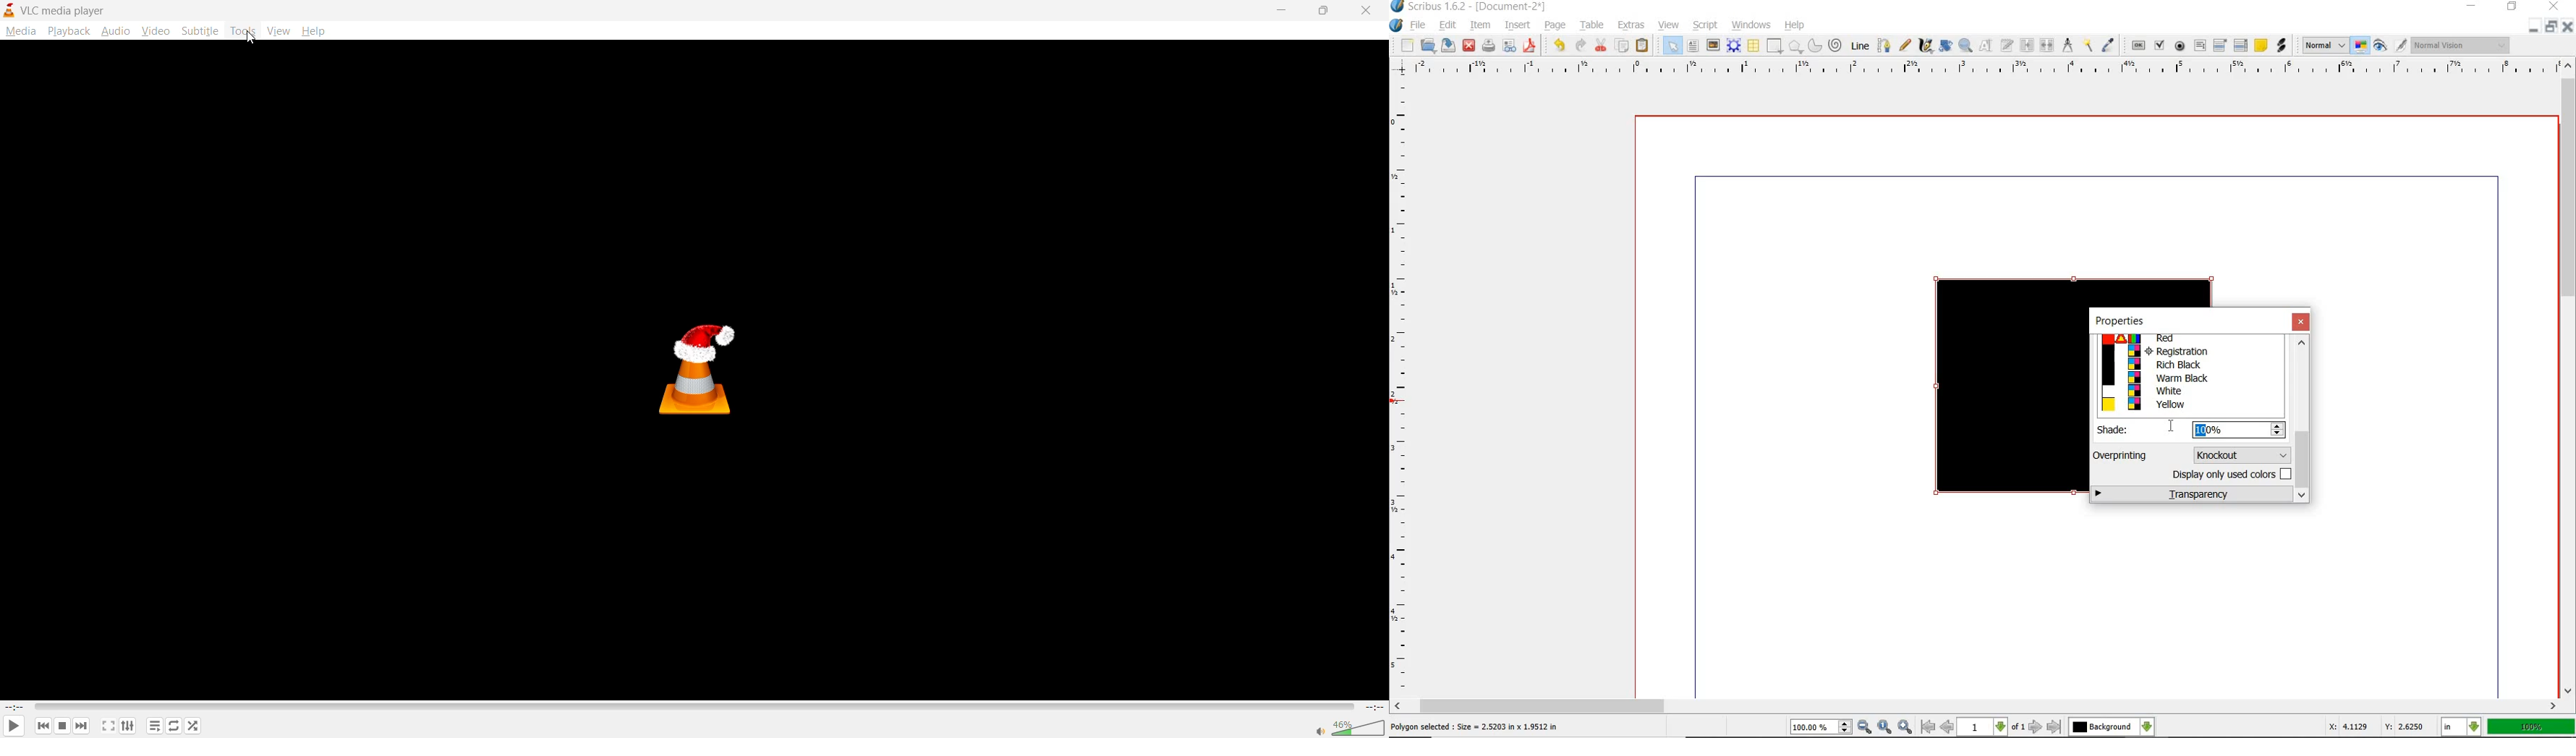  I want to click on video, so click(154, 31).